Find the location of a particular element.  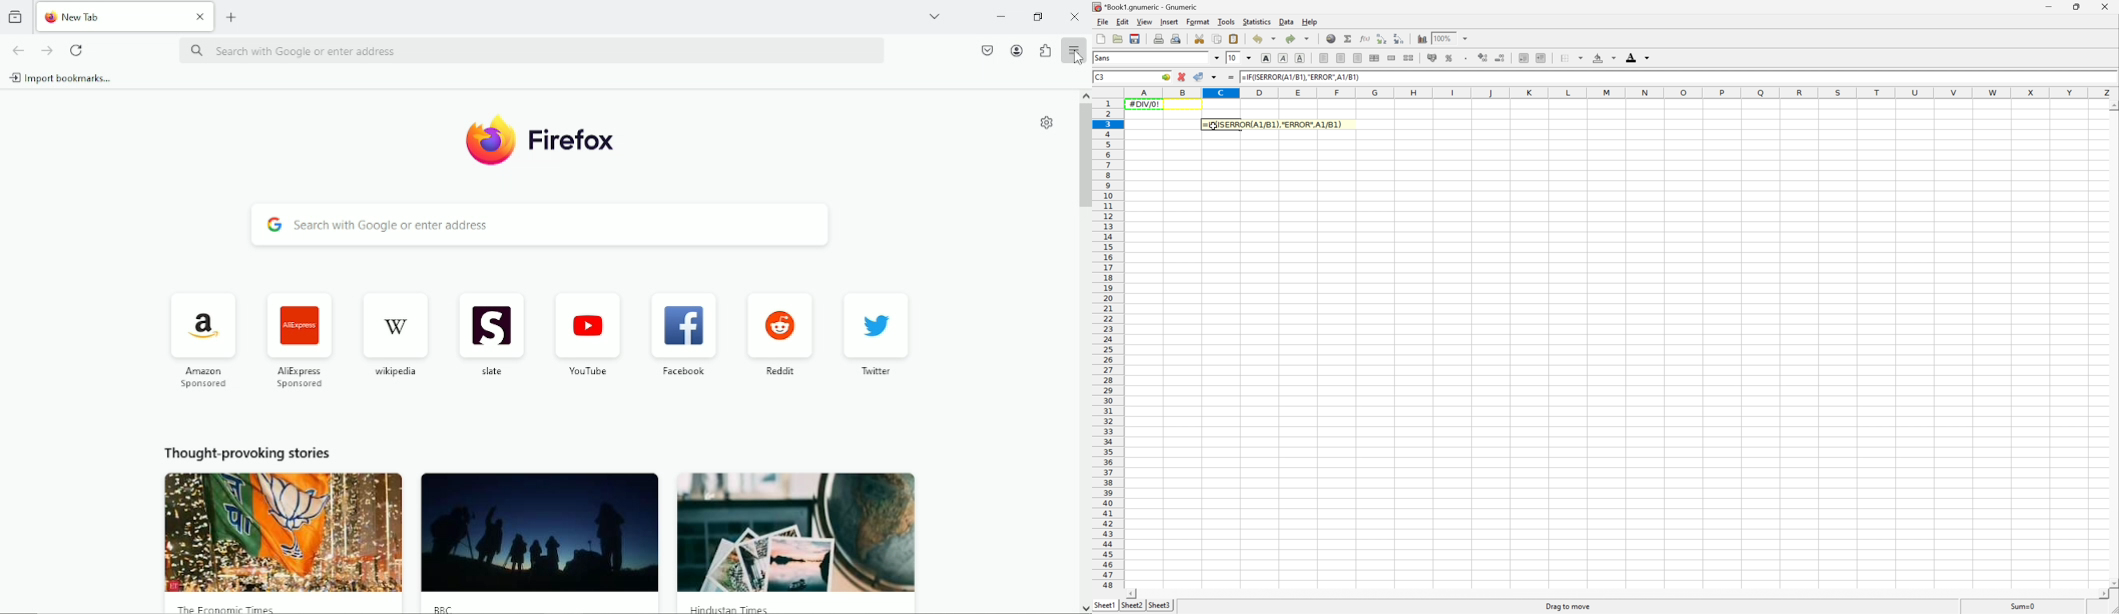

open application menu is located at coordinates (1077, 51).